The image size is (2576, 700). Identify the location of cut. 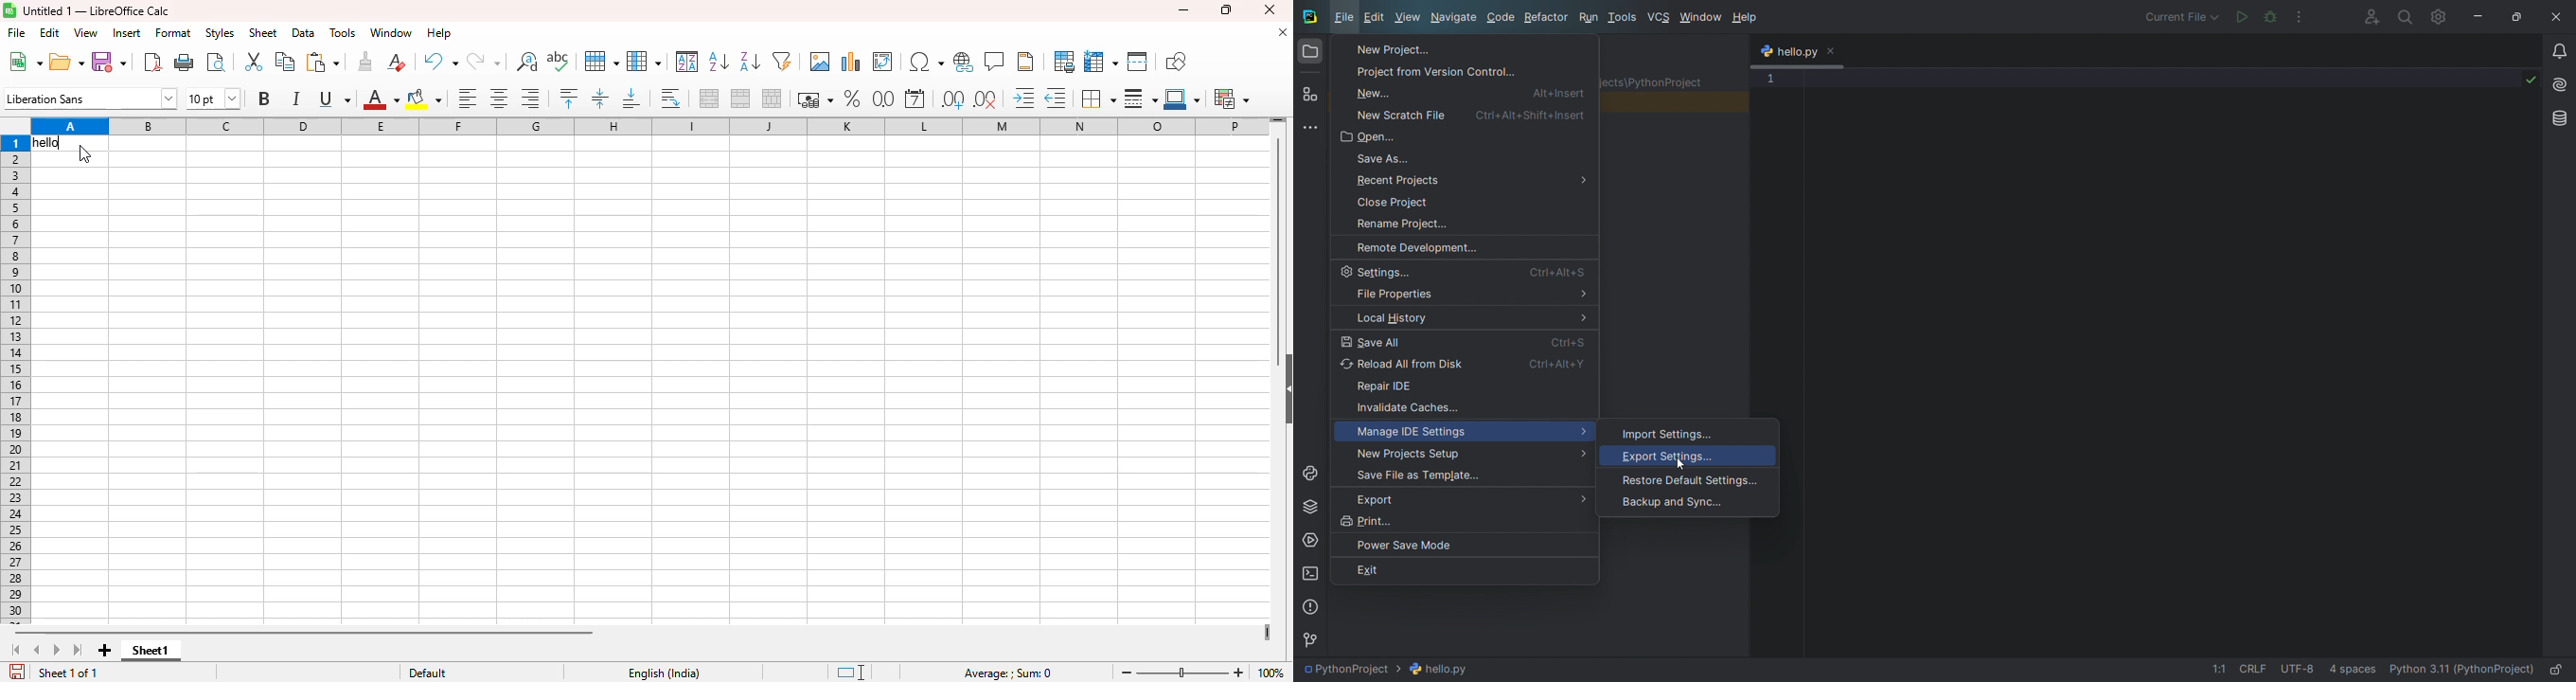
(253, 62).